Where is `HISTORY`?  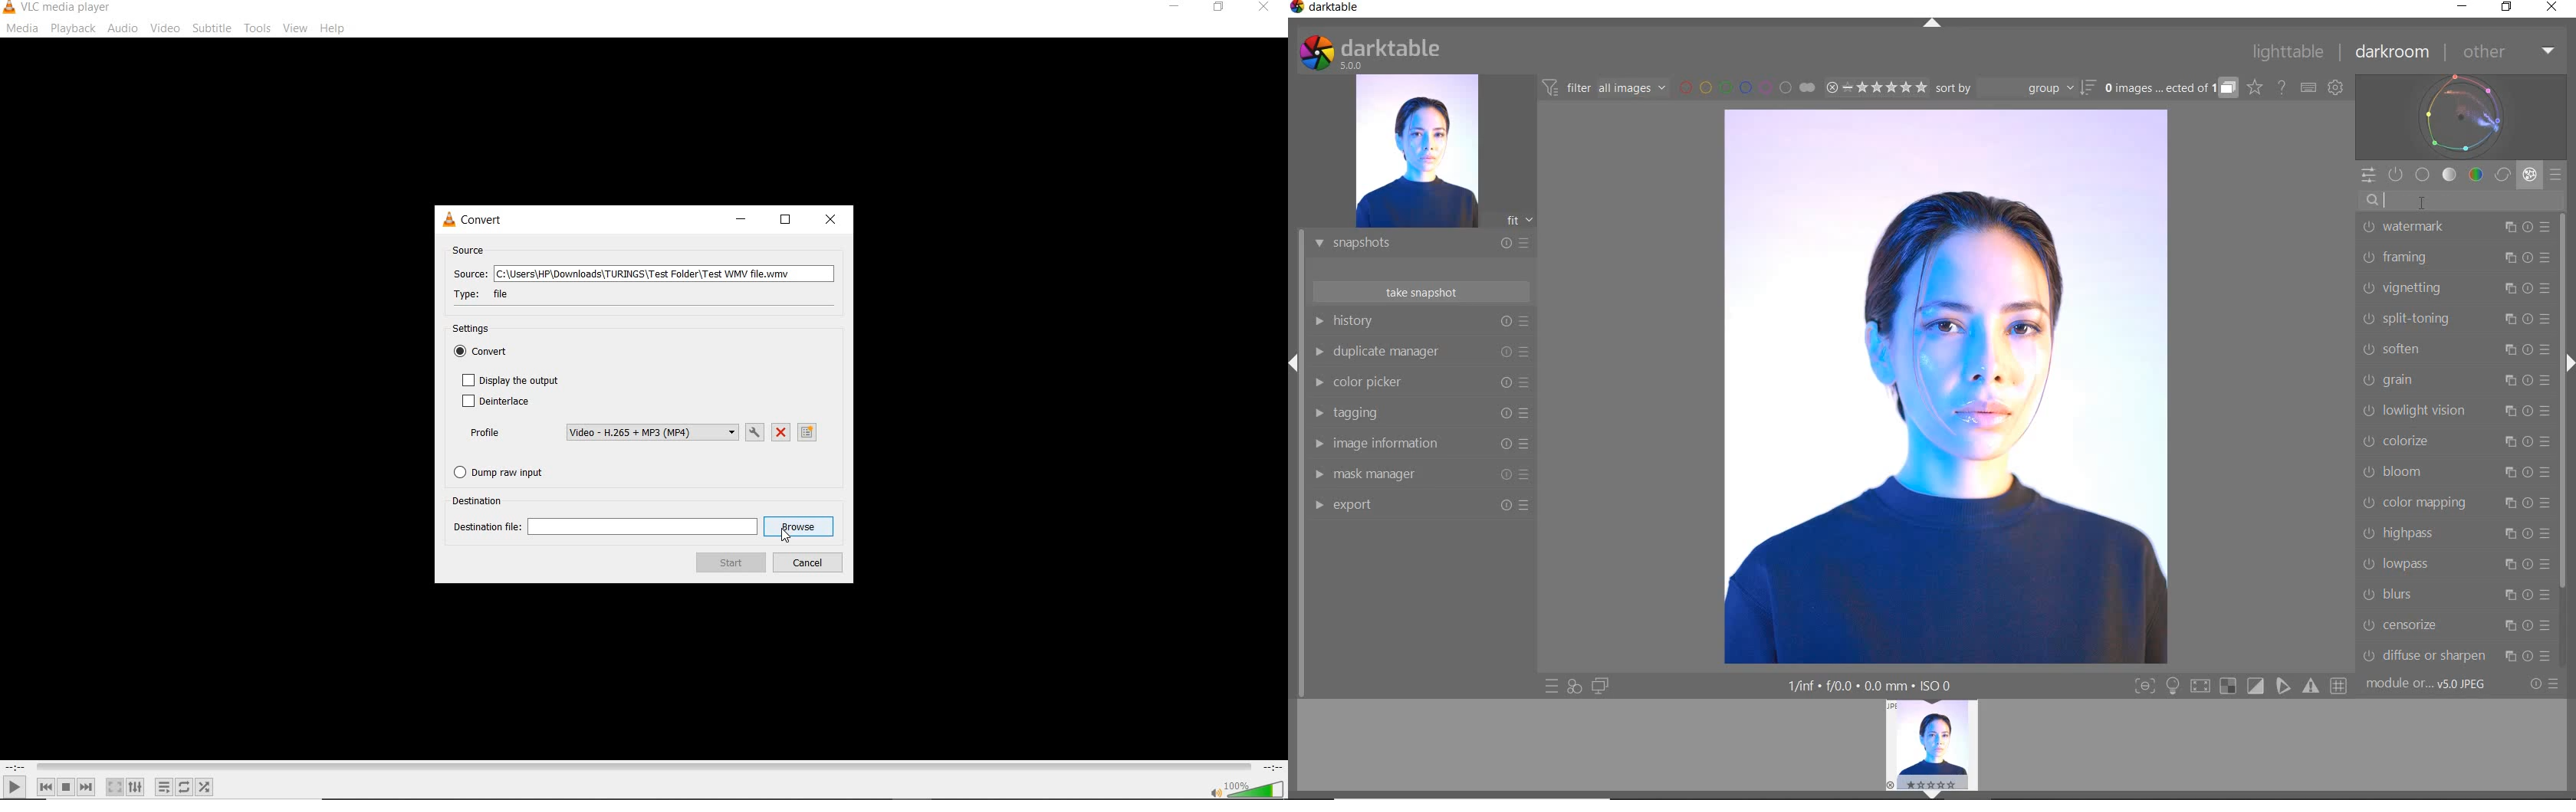 HISTORY is located at coordinates (1422, 324).